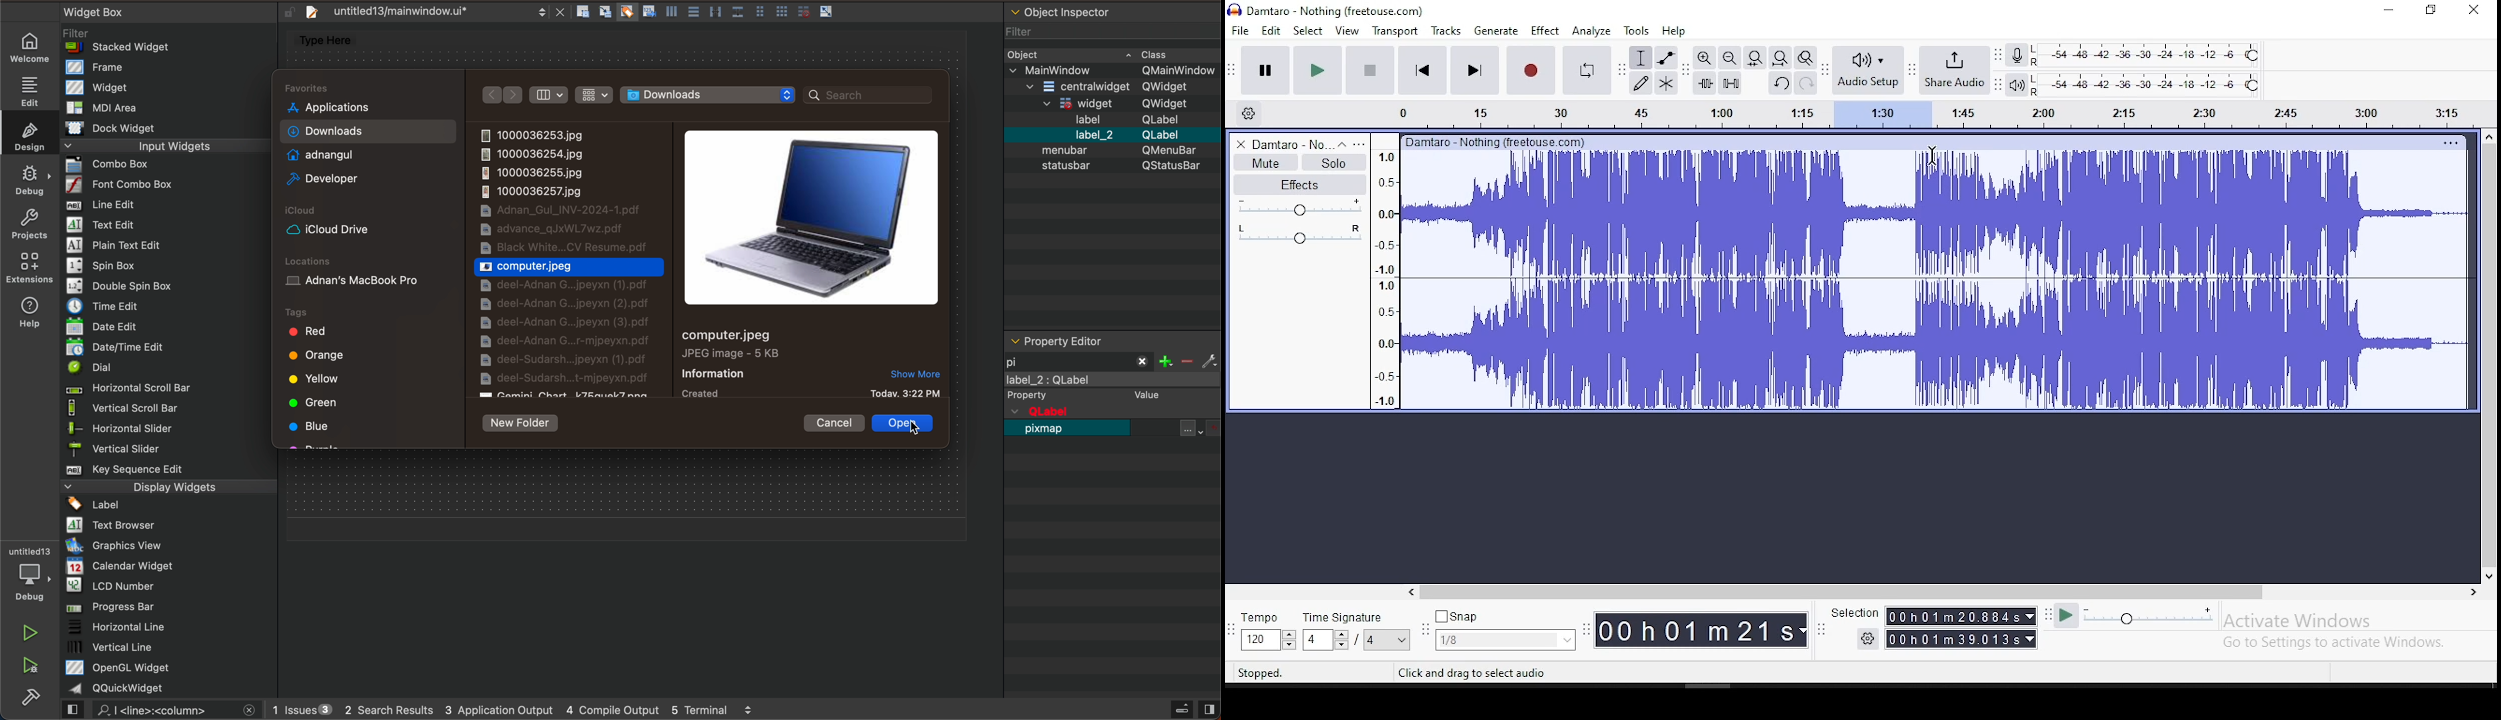 This screenshot has width=2520, height=728. I want to click on effects, so click(1300, 184).